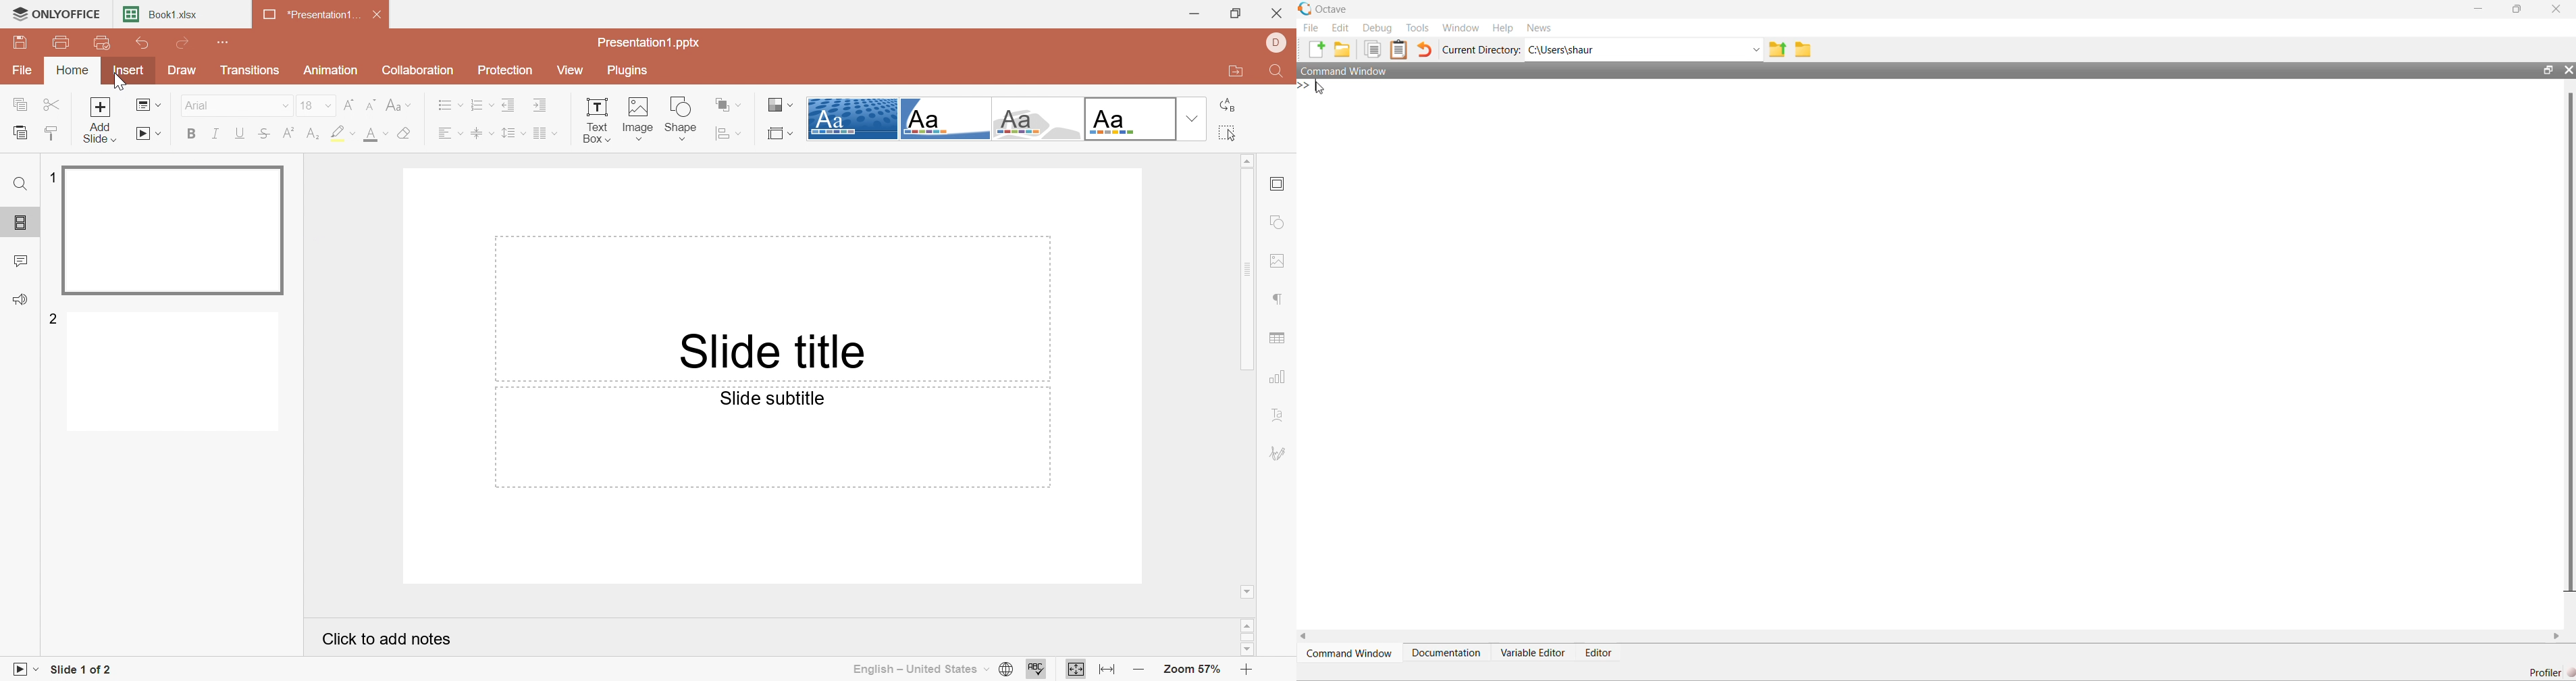  What do you see at coordinates (332, 70) in the screenshot?
I see `Animation` at bounding box center [332, 70].